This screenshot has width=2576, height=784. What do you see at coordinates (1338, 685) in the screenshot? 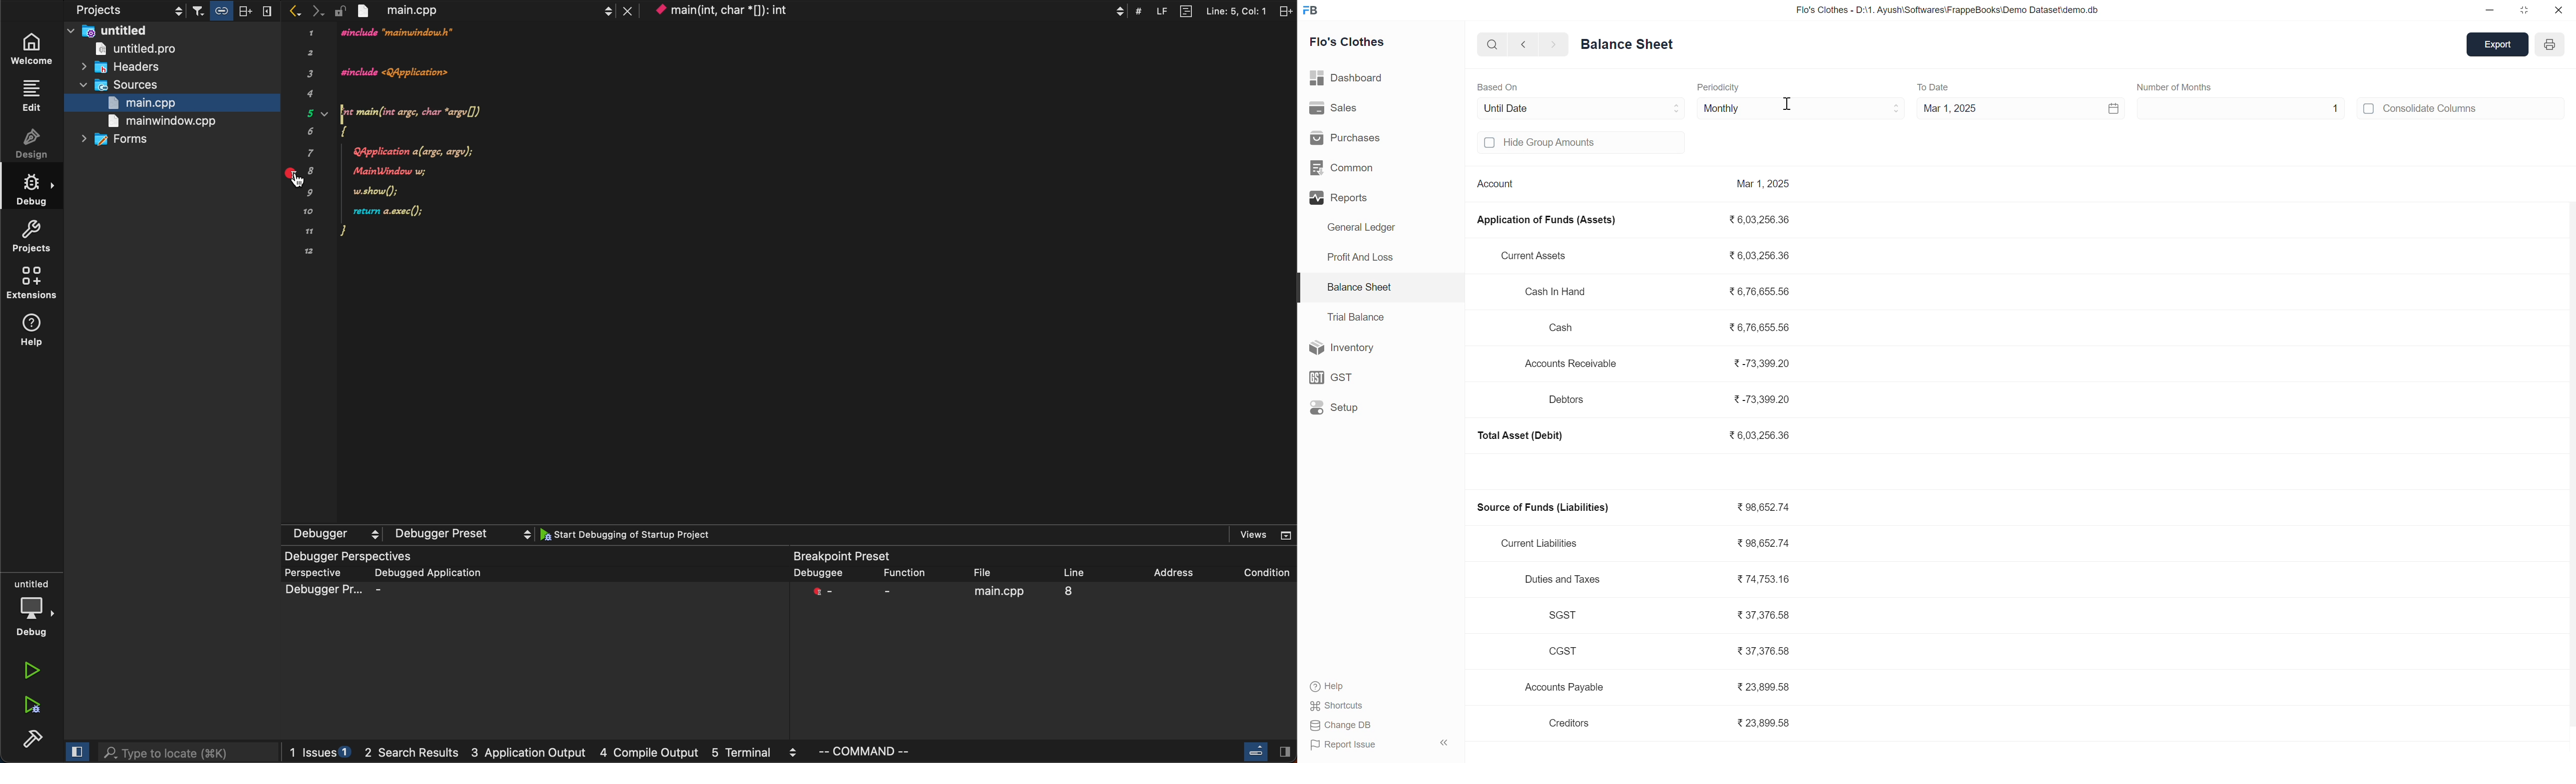
I see ` Help` at bounding box center [1338, 685].